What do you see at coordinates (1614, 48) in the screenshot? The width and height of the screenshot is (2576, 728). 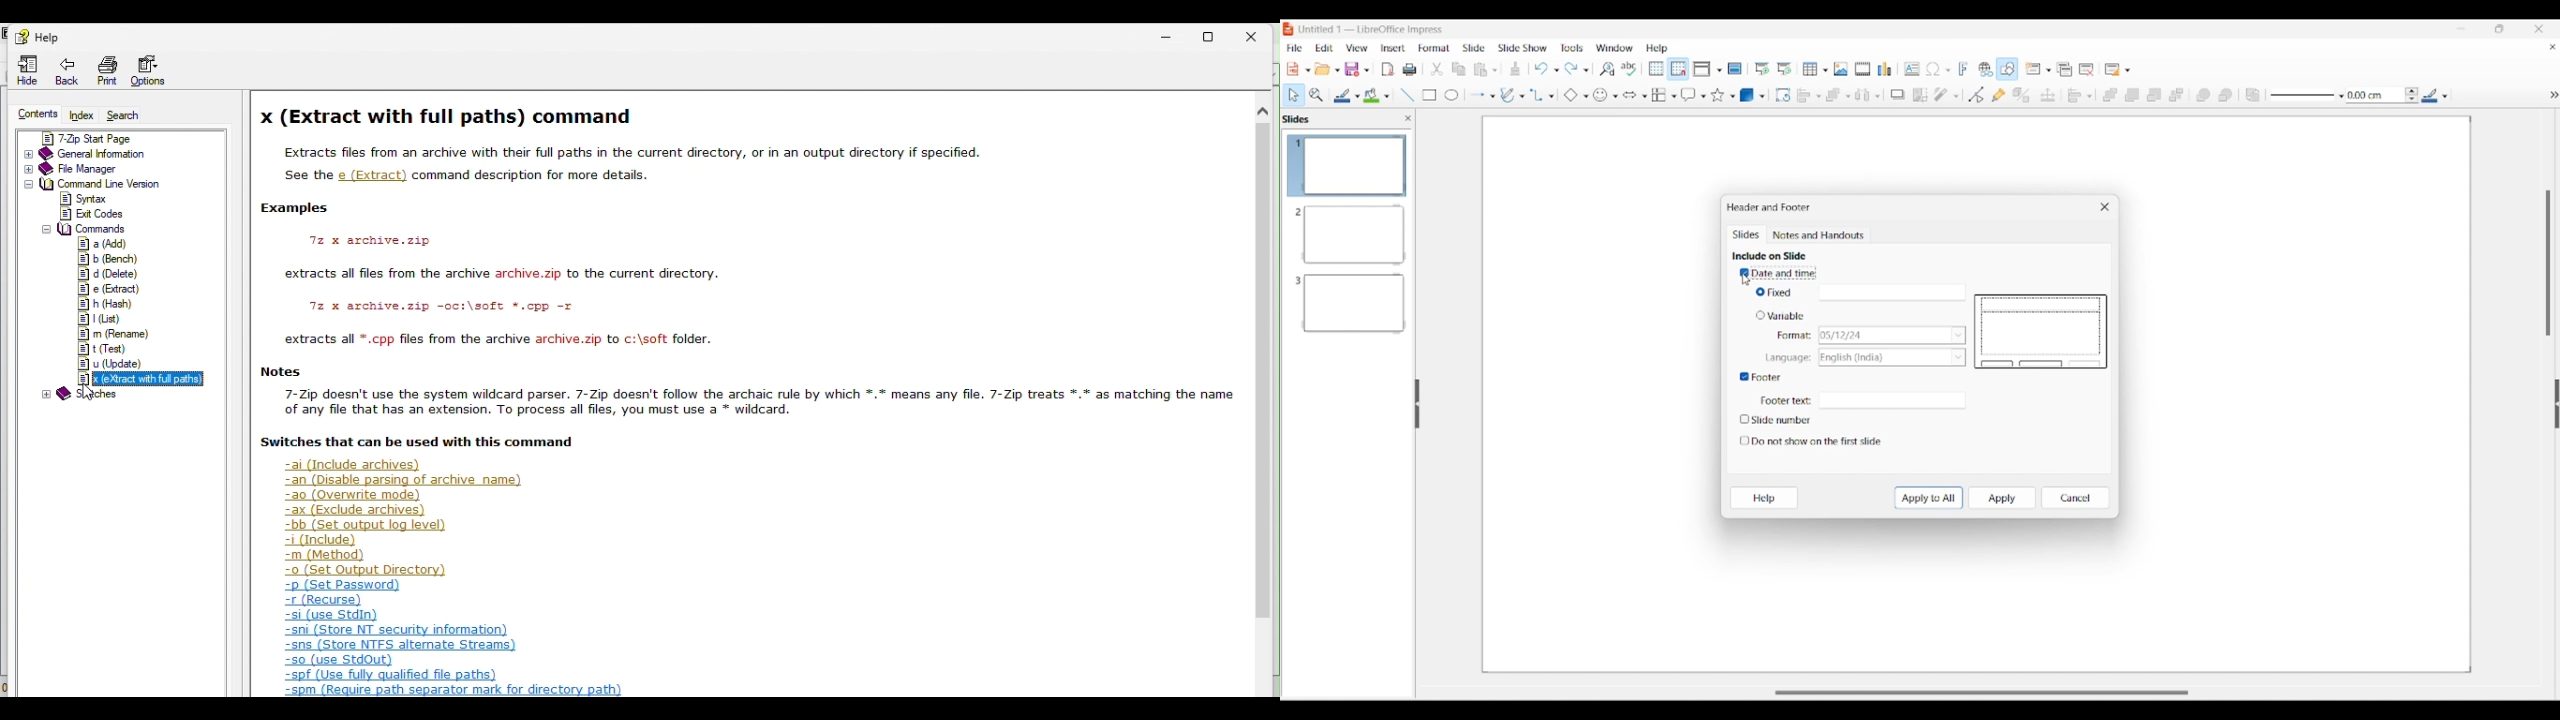 I see `Window menu` at bounding box center [1614, 48].